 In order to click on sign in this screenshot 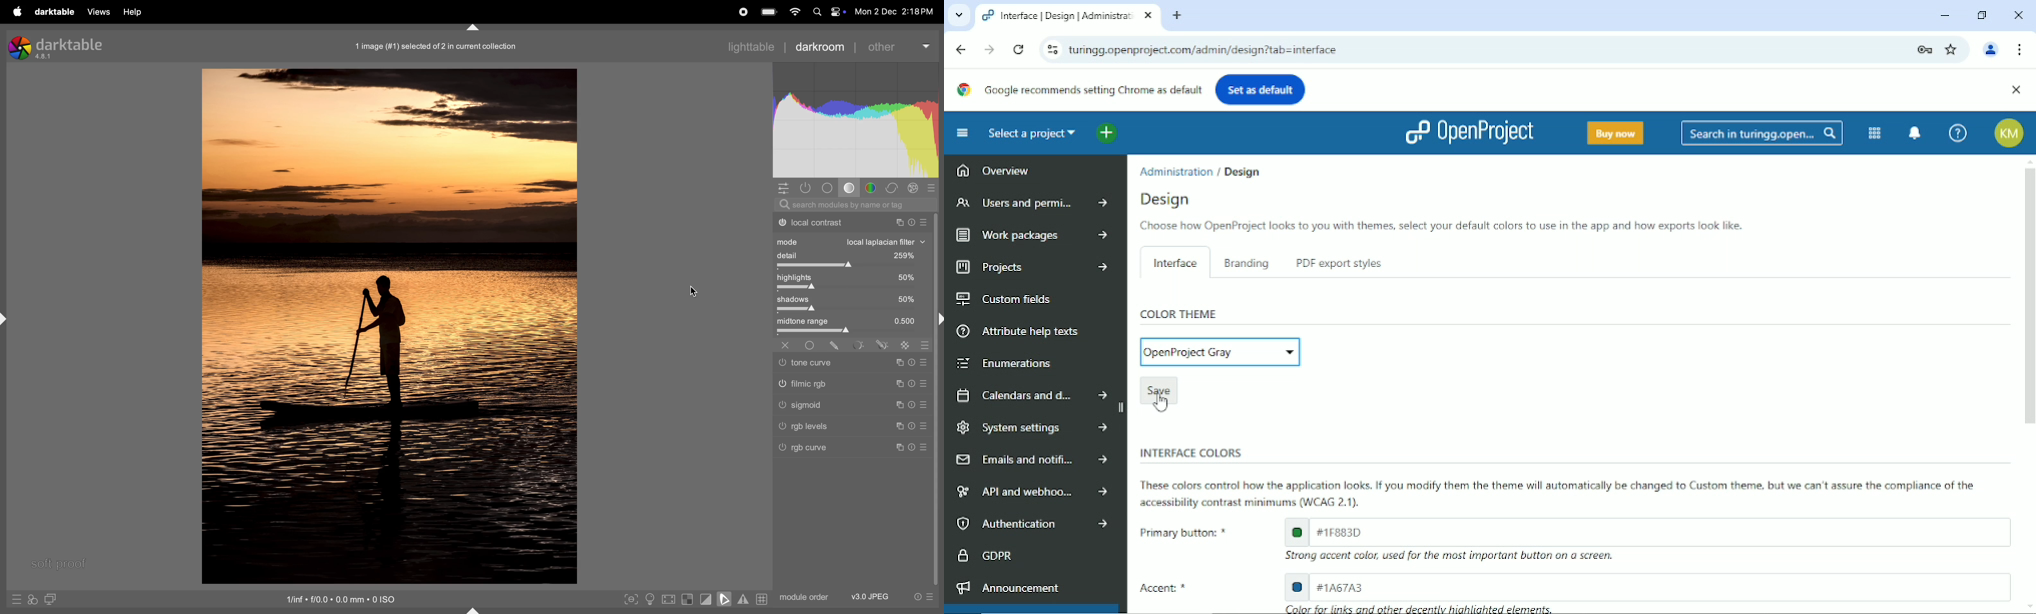, I will do `click(902, 383)`.